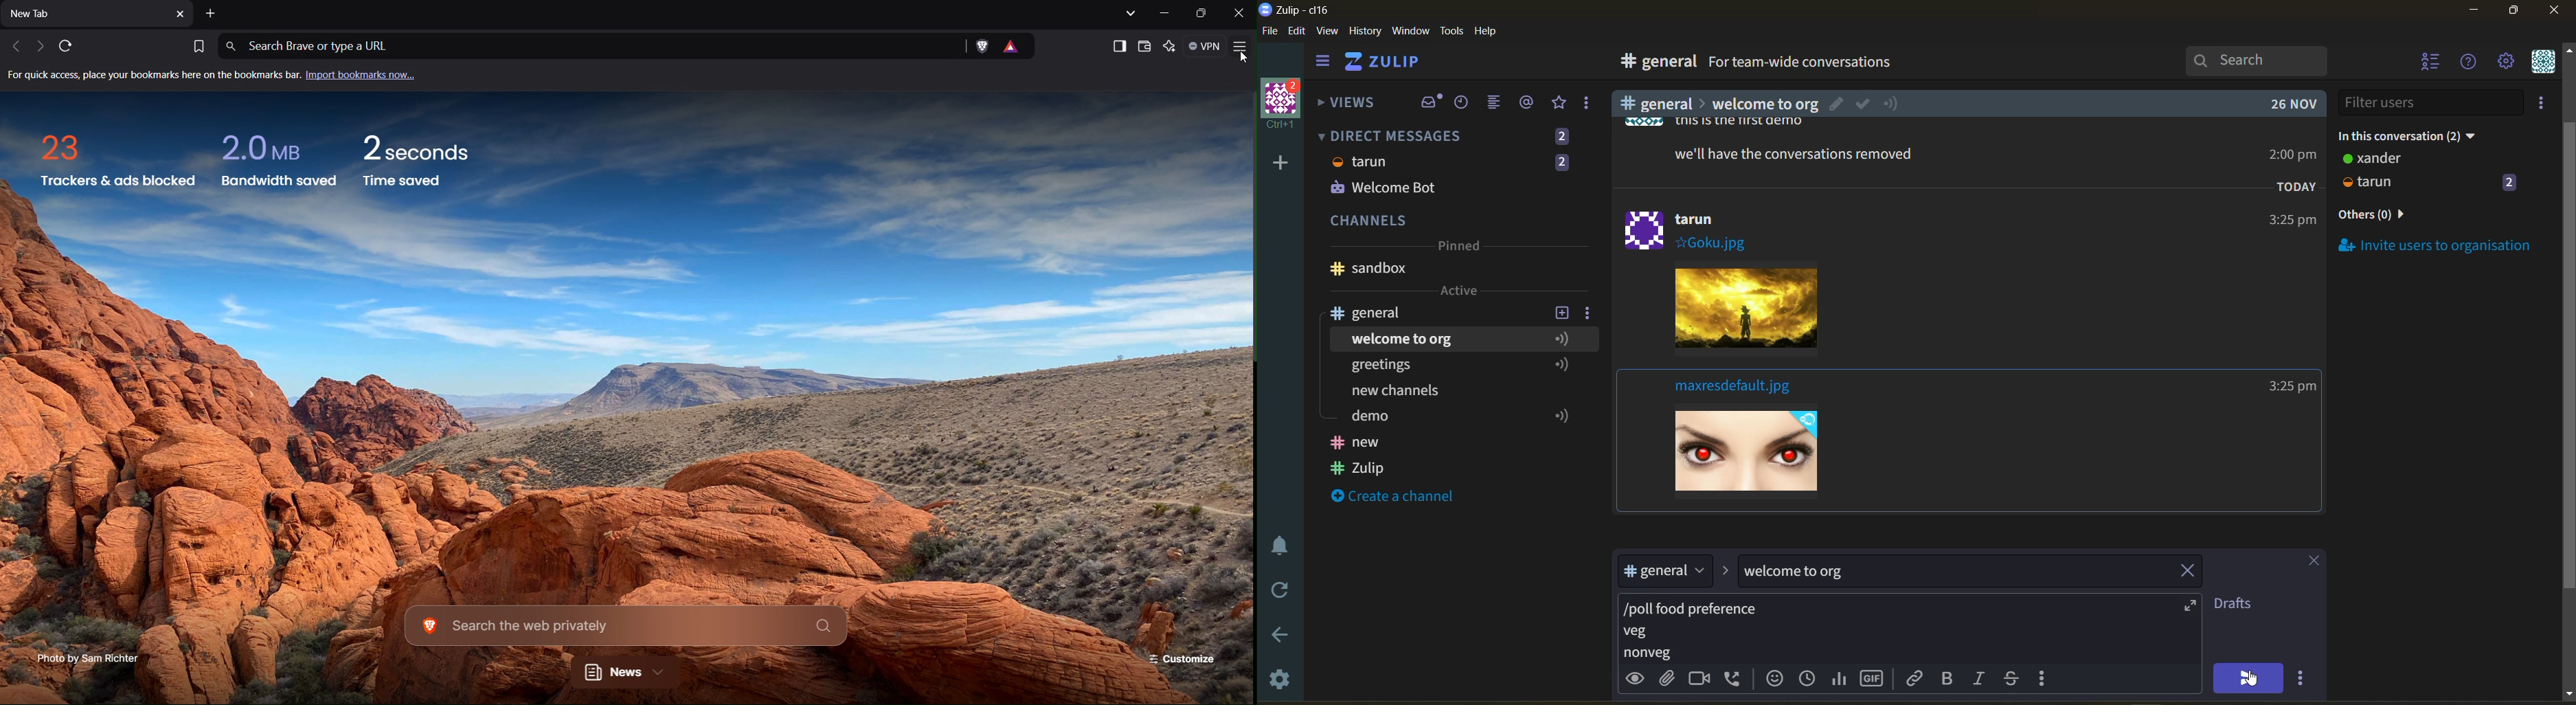 Image resolution: width=2576 pixels, height=728 pixels. What do you see at coordinates (278, 158) in the screenshot?
I see `Bandwidth saved` at bounding box center [278, 158].